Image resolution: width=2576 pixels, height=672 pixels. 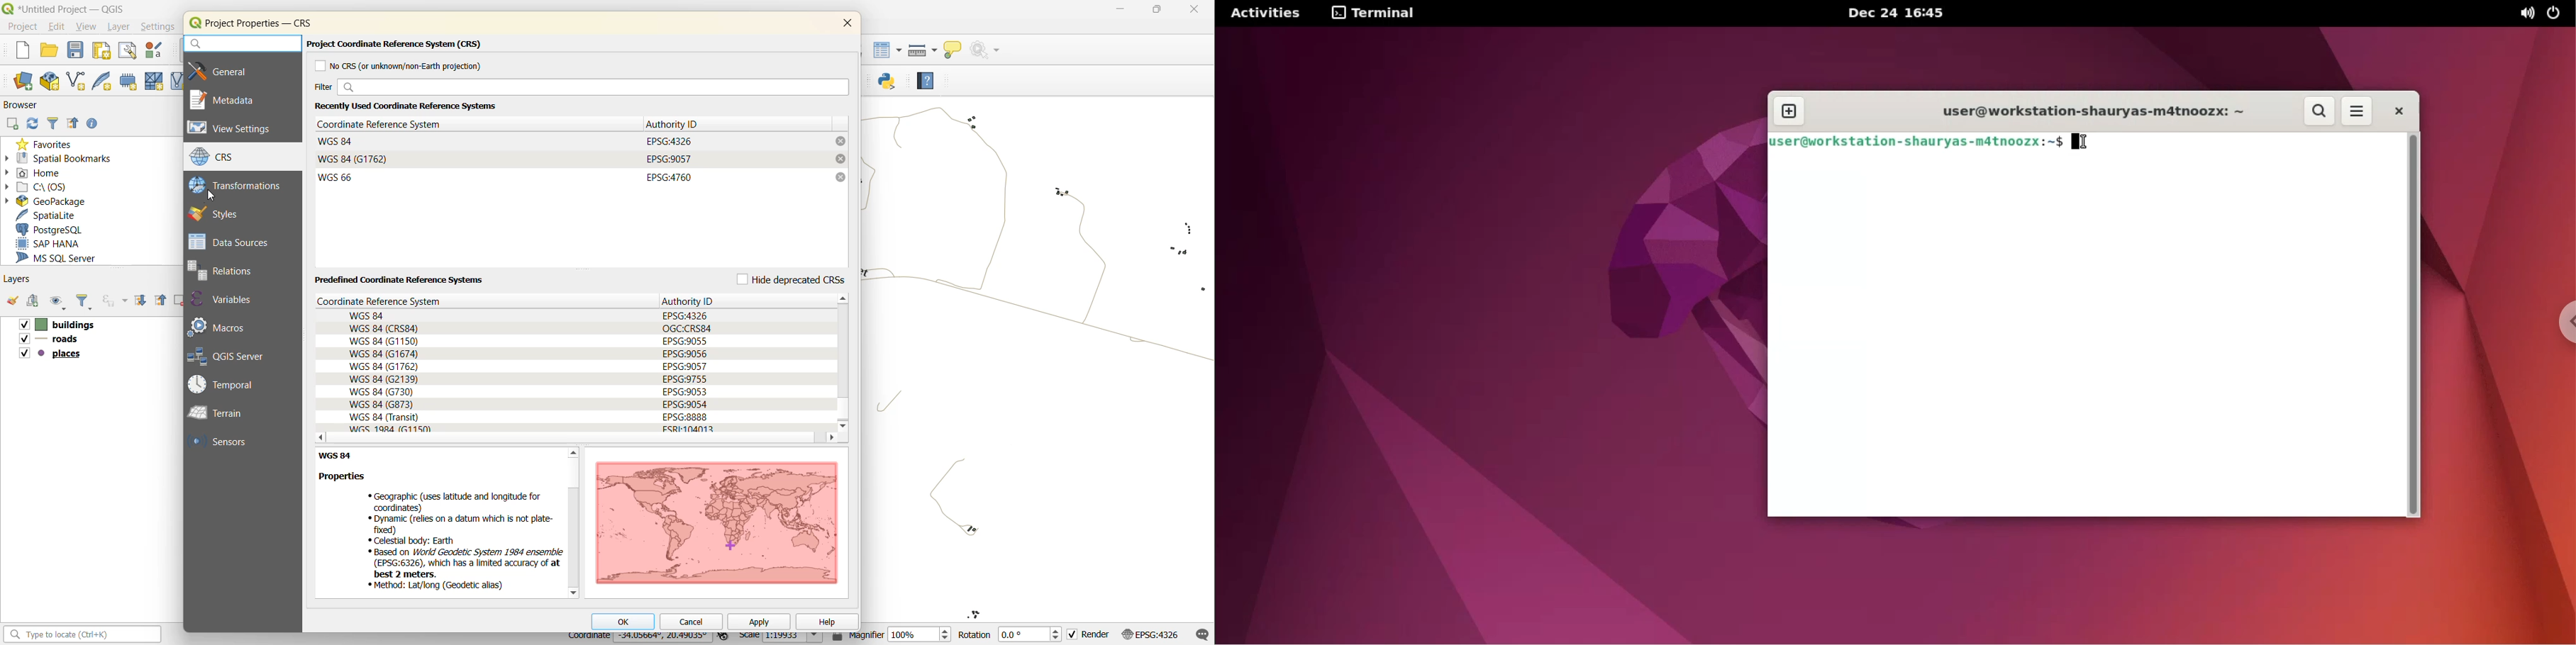 I want to click on authority ID, so click(x=692, y=300).